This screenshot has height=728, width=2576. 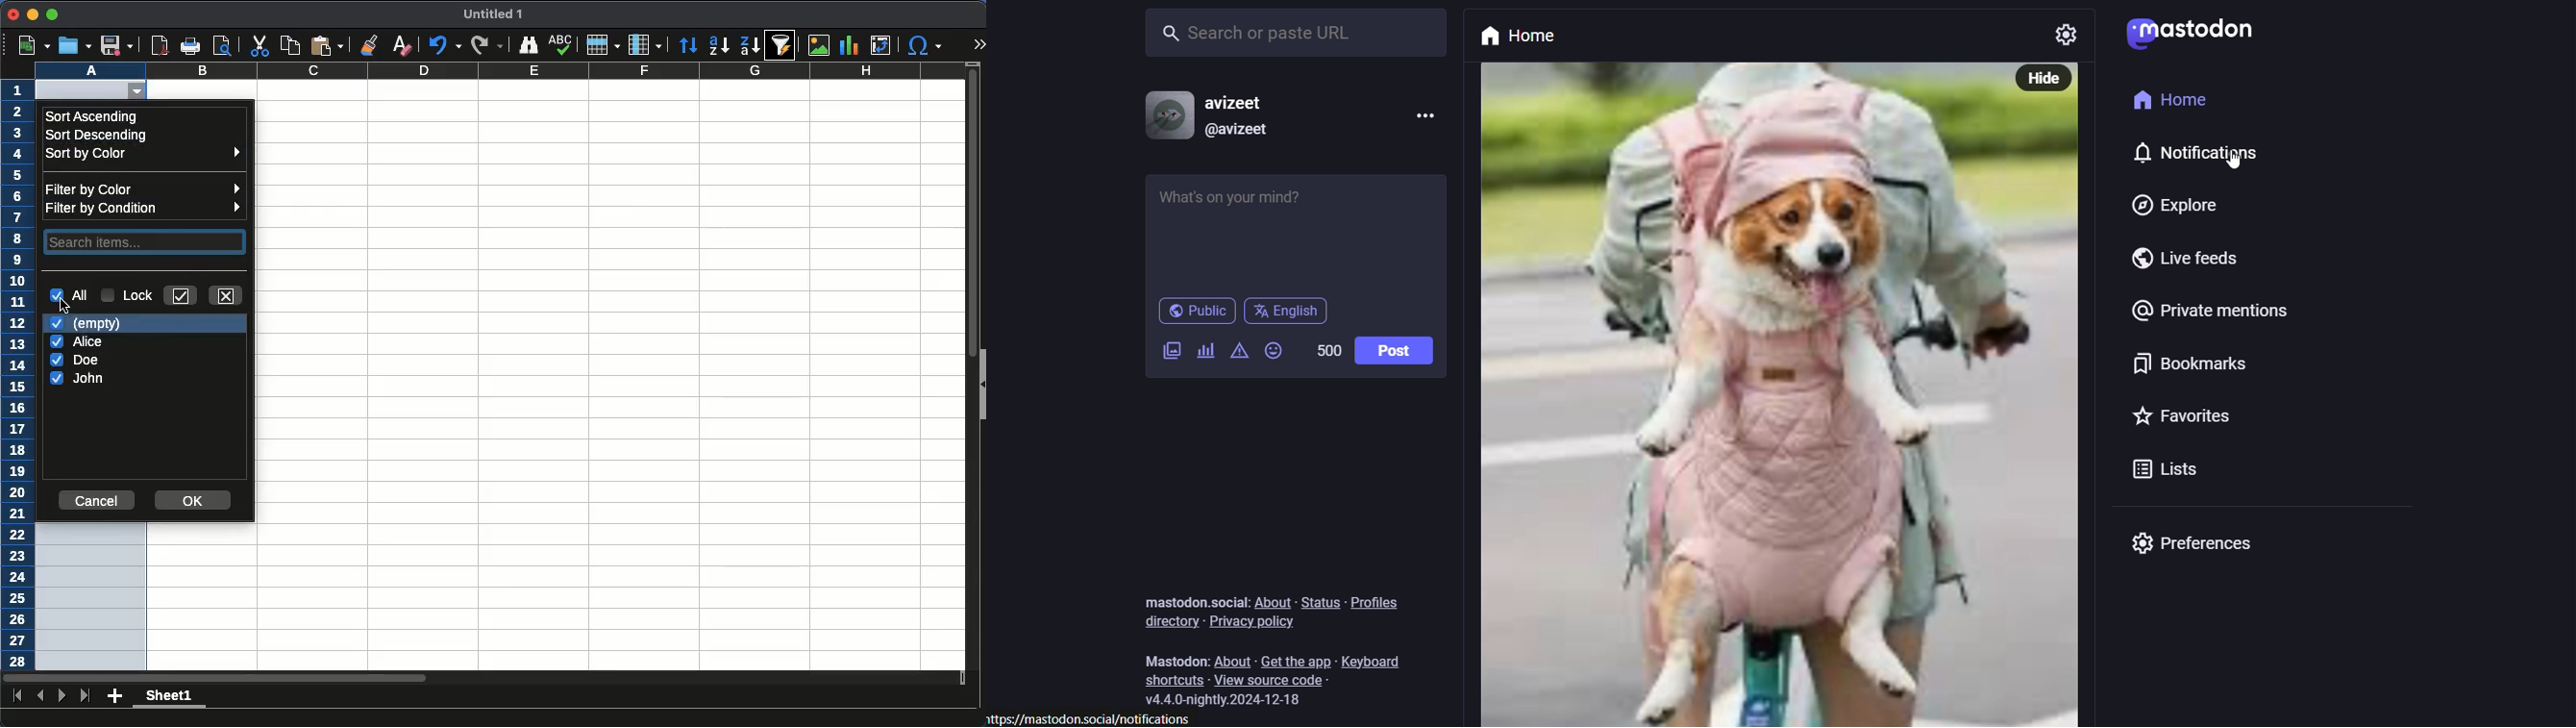 What do you see at coordinates (66, 306) in the screenshot?
I see `cursor` at bounding box center [66, 306].